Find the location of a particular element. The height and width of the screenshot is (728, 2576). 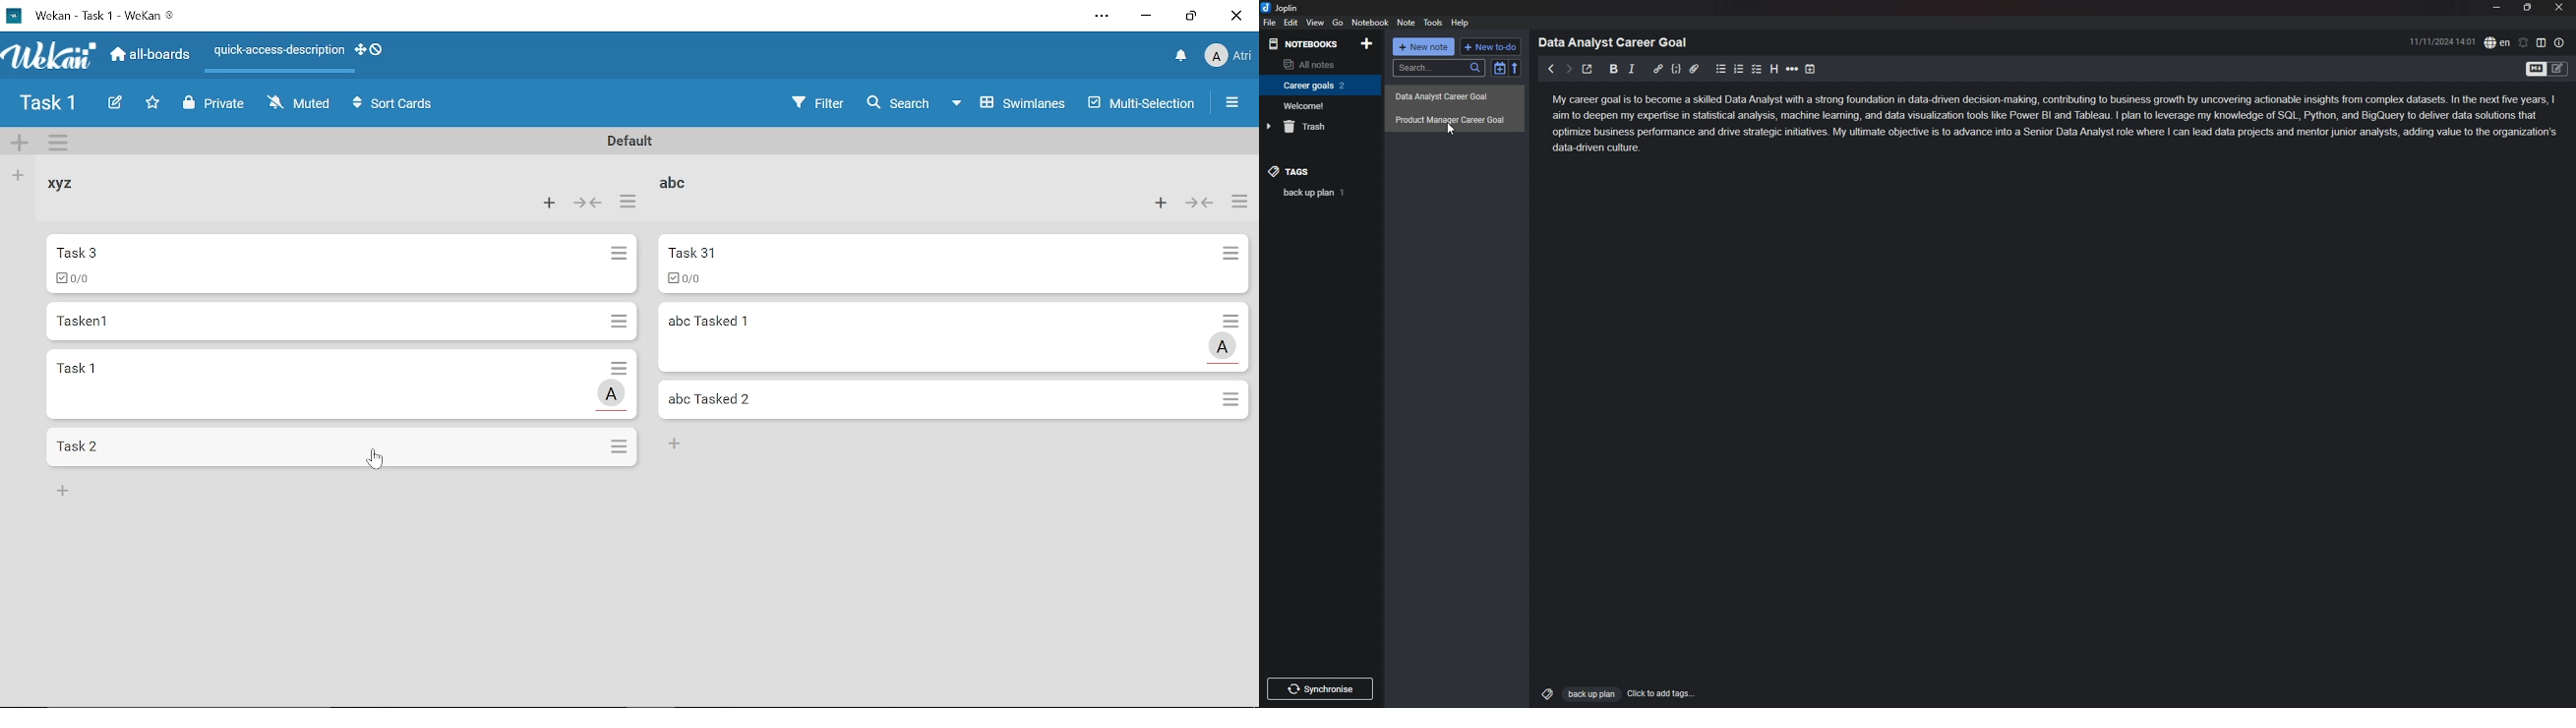

Toggle Editor is located at coordinates (2559, 70).